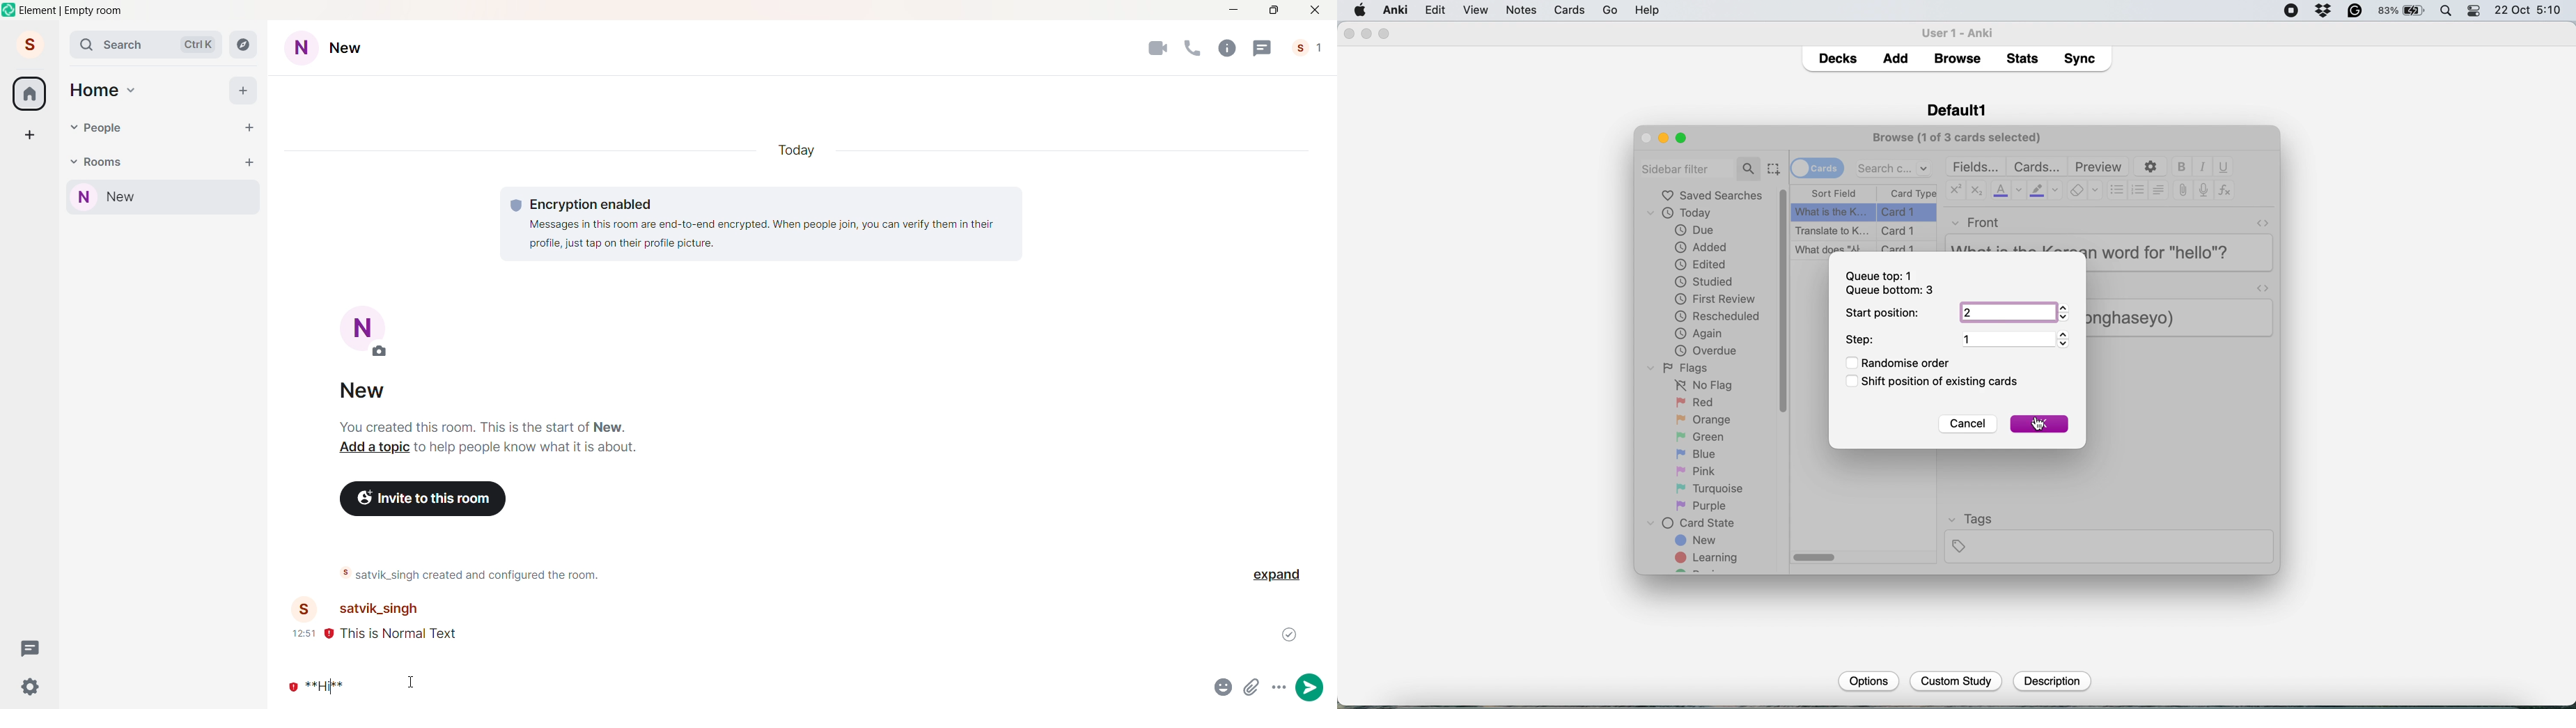 Image resolution: width=2576 pixels, height=728 pixels. I want to click on first review, so click(1715, 300).